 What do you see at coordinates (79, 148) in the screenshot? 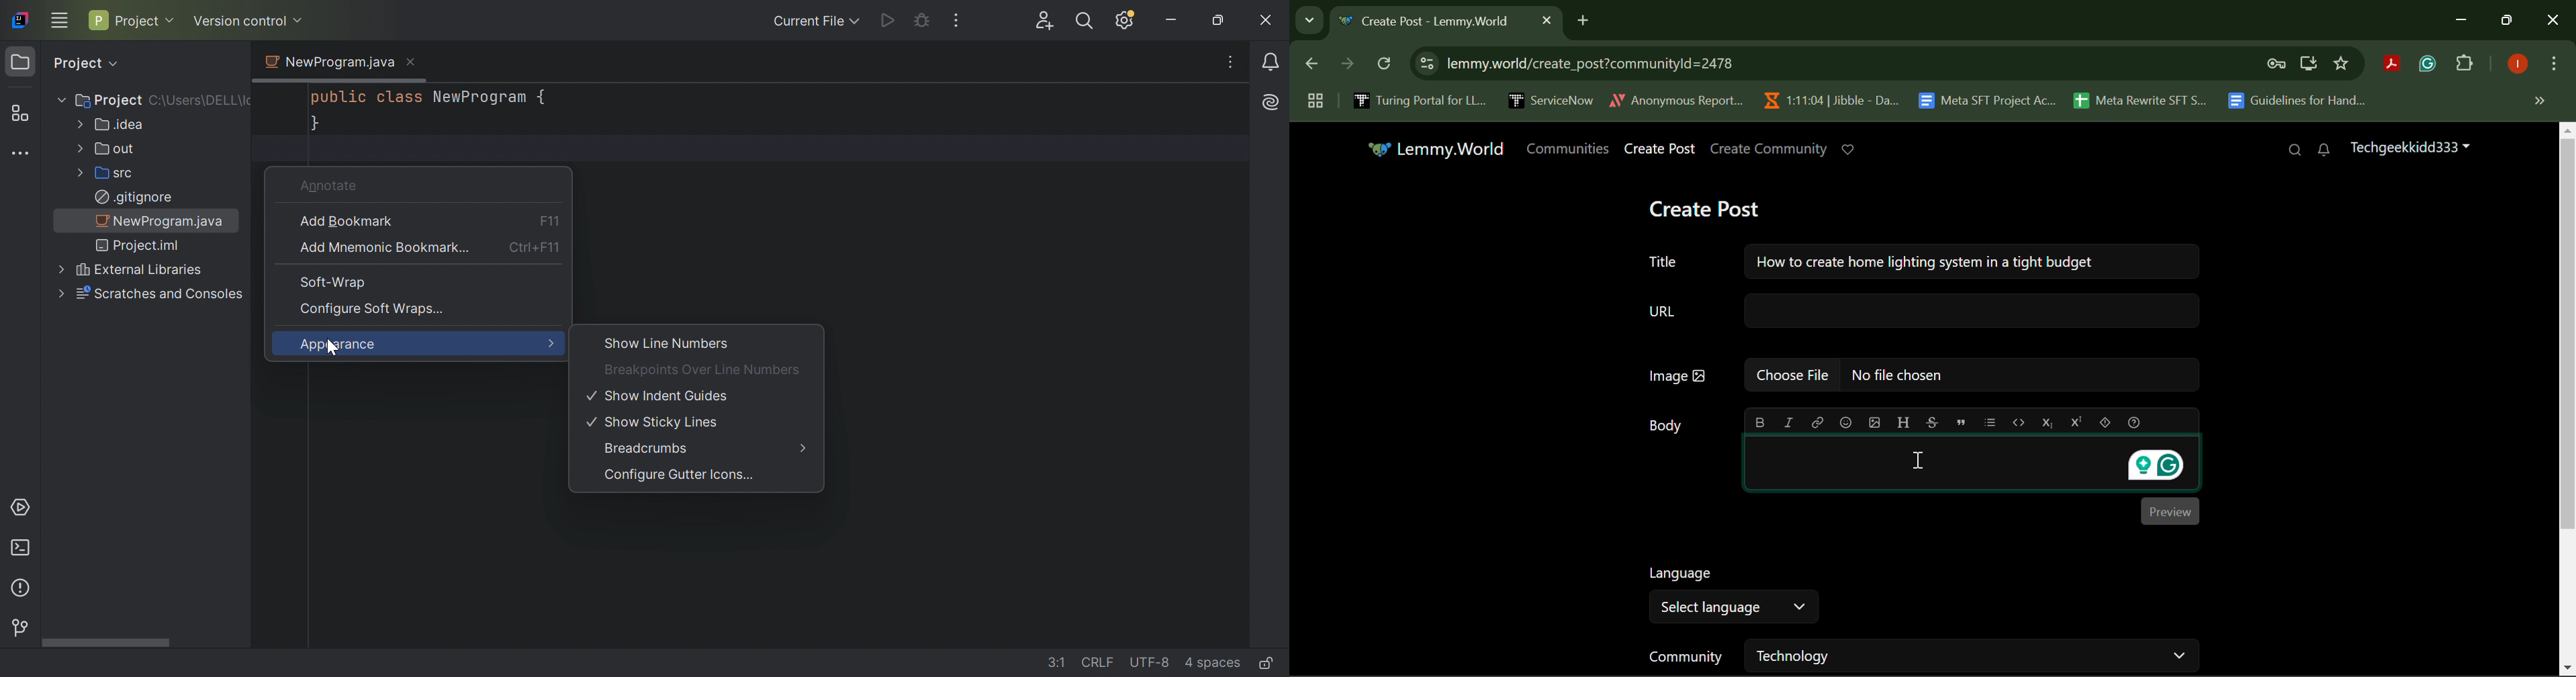
I see `Drop Down` at bounding box center [79, 148].